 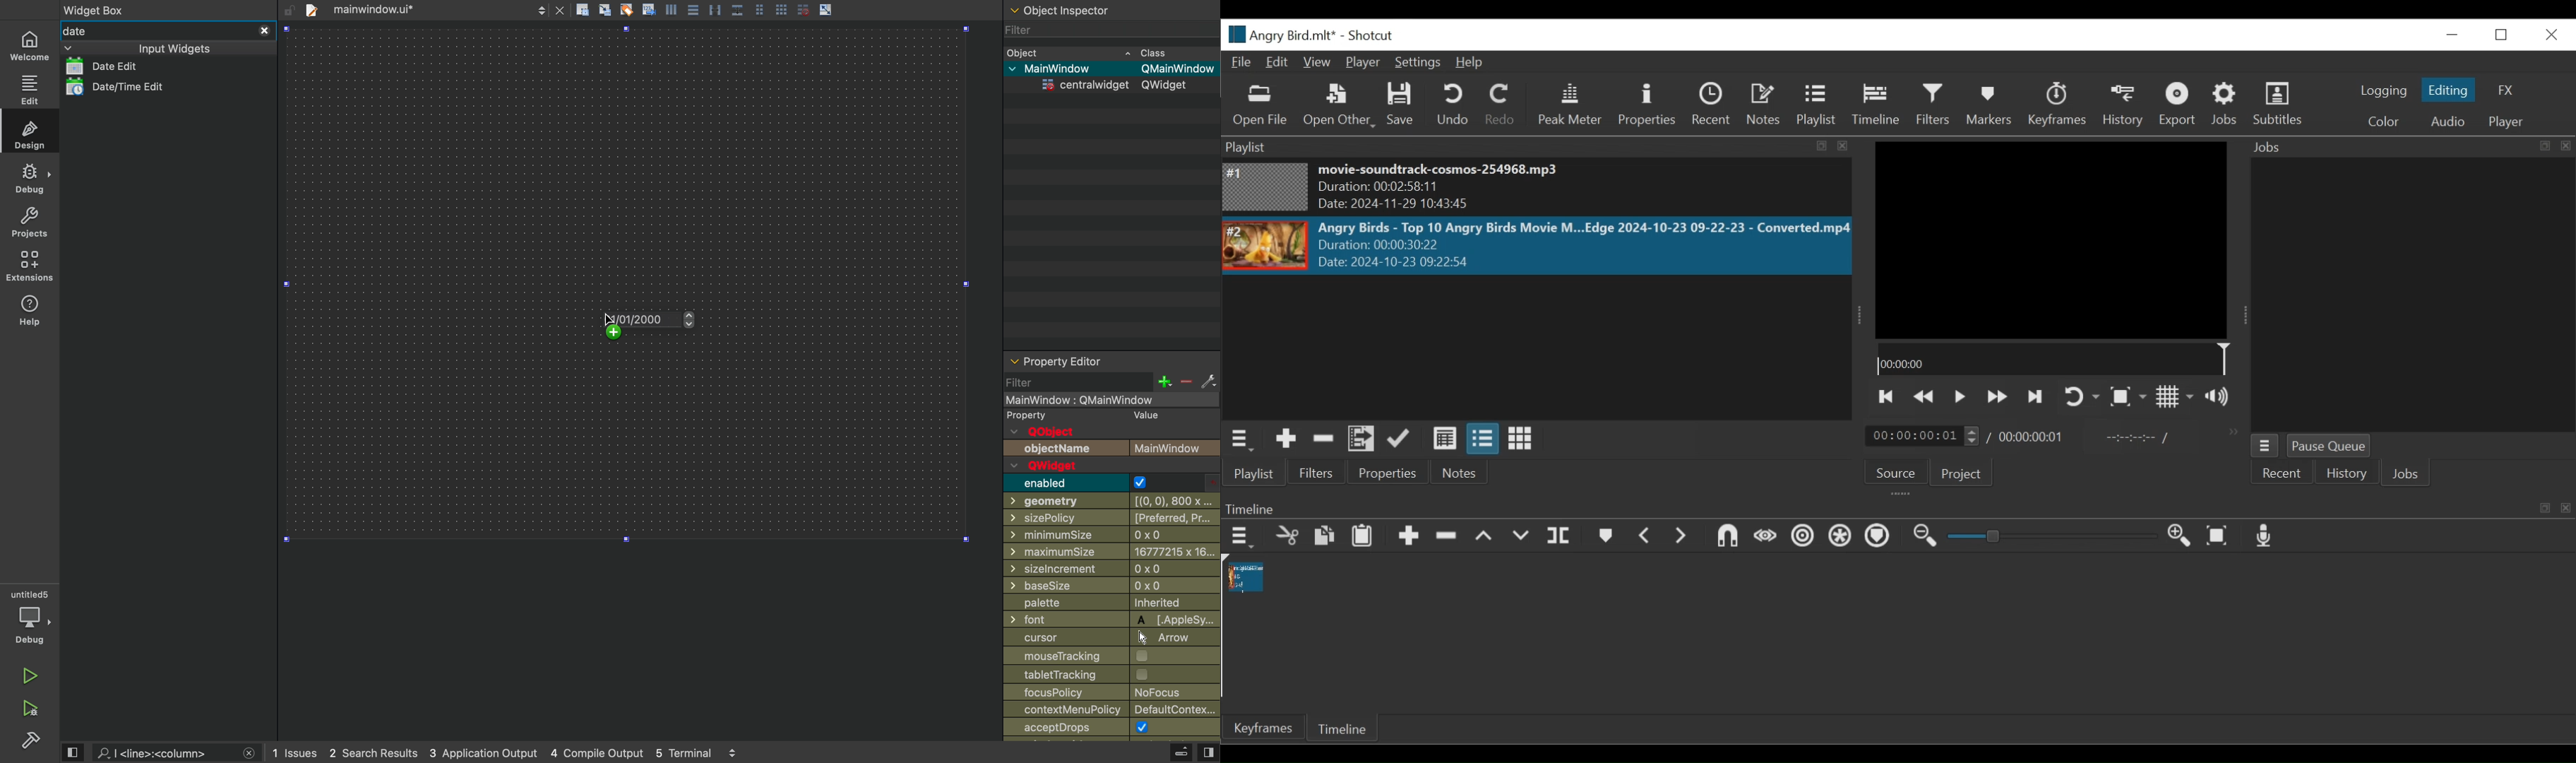 I want to click on Scrub while dragging, so click(x=1763, y=537).